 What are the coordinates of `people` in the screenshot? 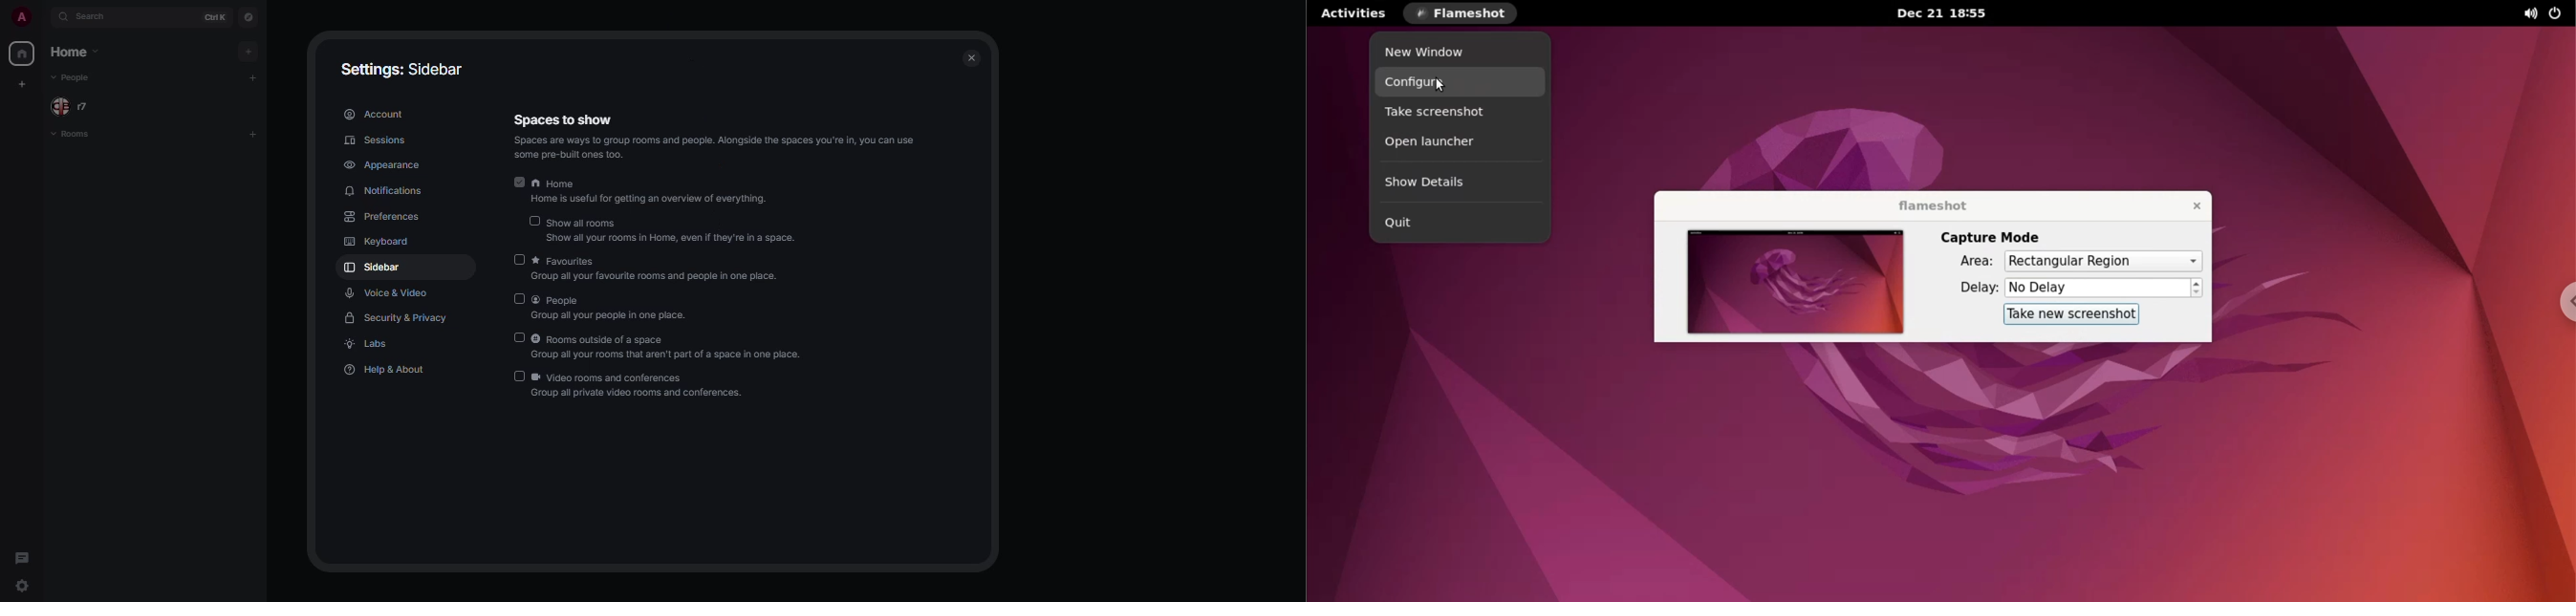 It's located at (74, 106).